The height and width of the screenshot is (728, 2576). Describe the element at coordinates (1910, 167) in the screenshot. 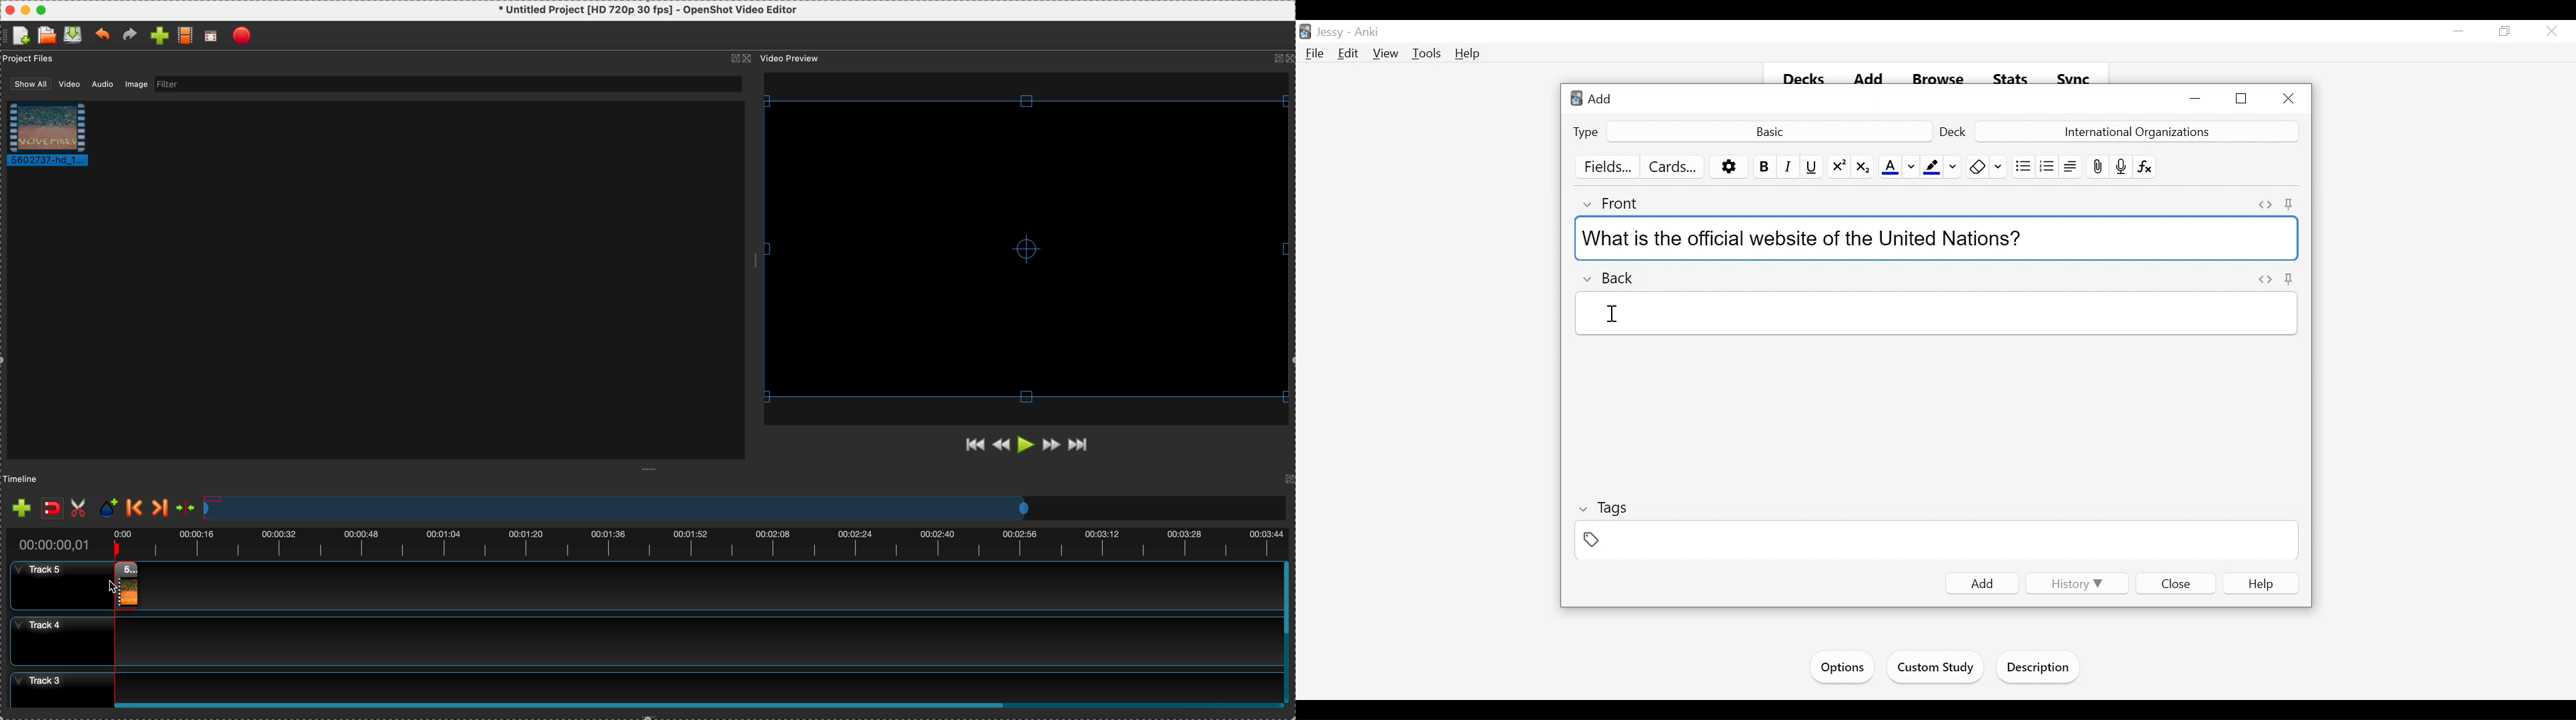

I see `Change color` at that location.